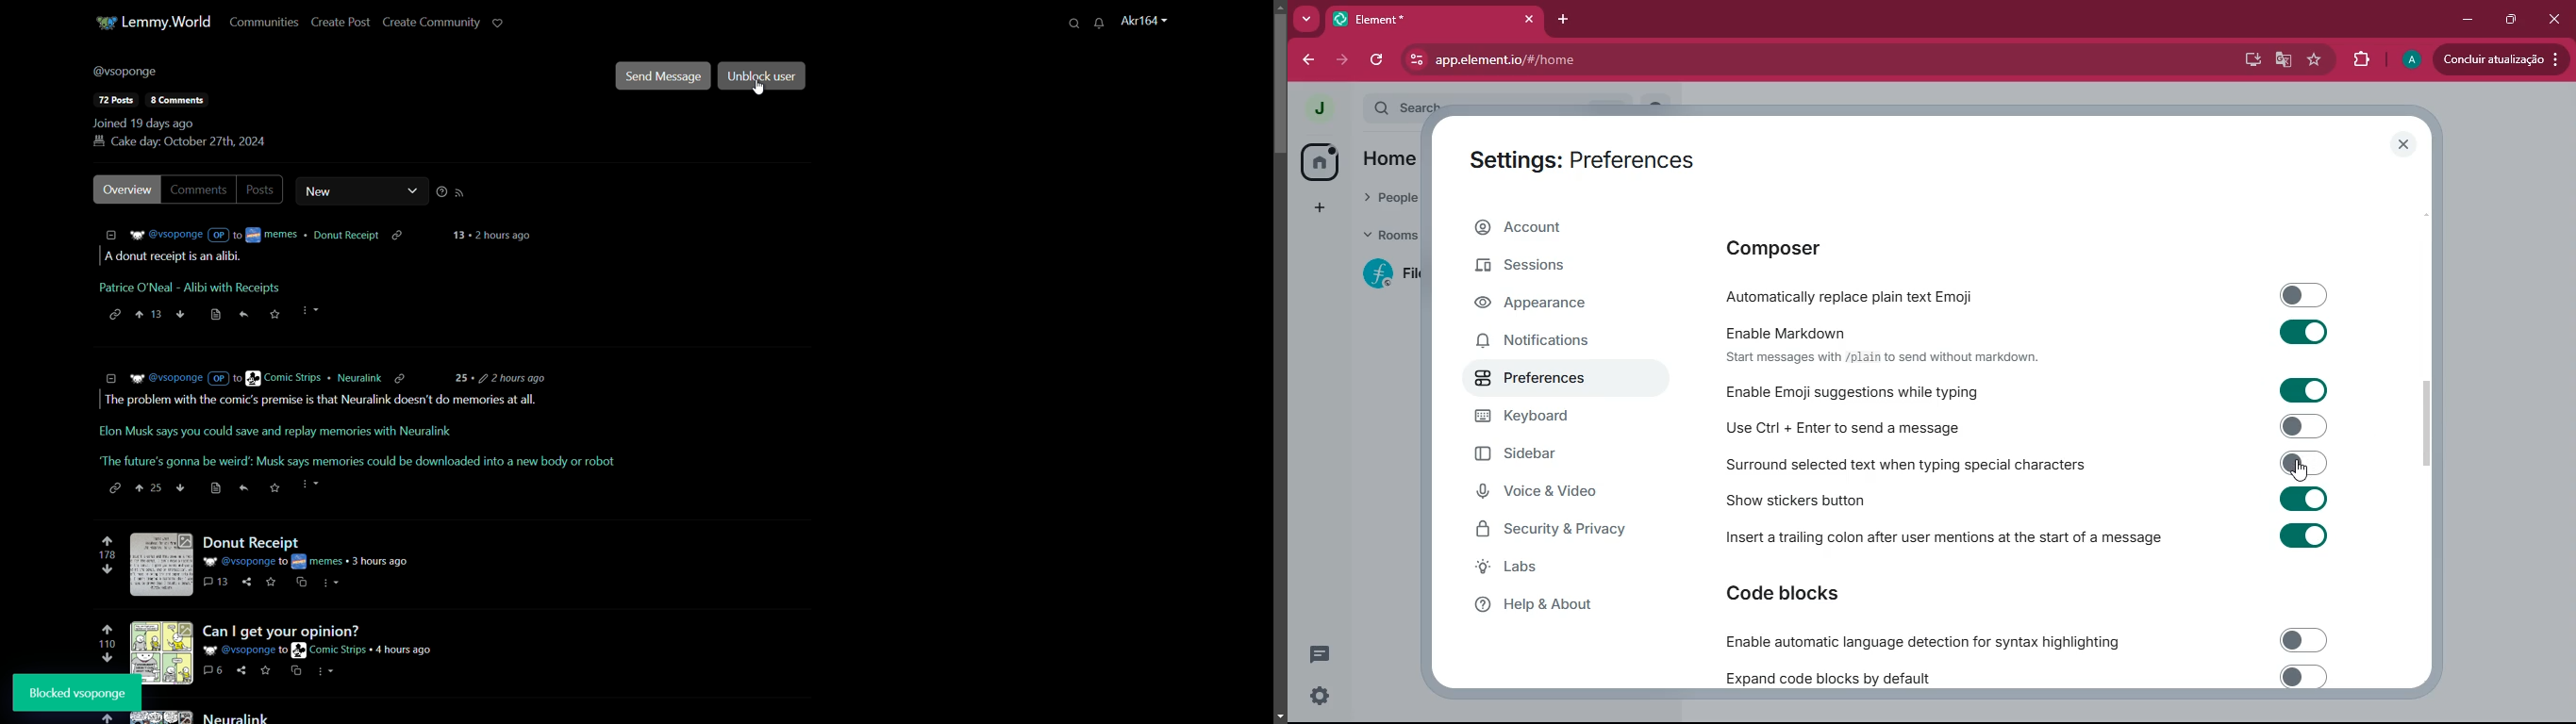  What do you see at coordinates (104, 24) in the screenshot?
I see `server icon` at bounding box center [104, 24].